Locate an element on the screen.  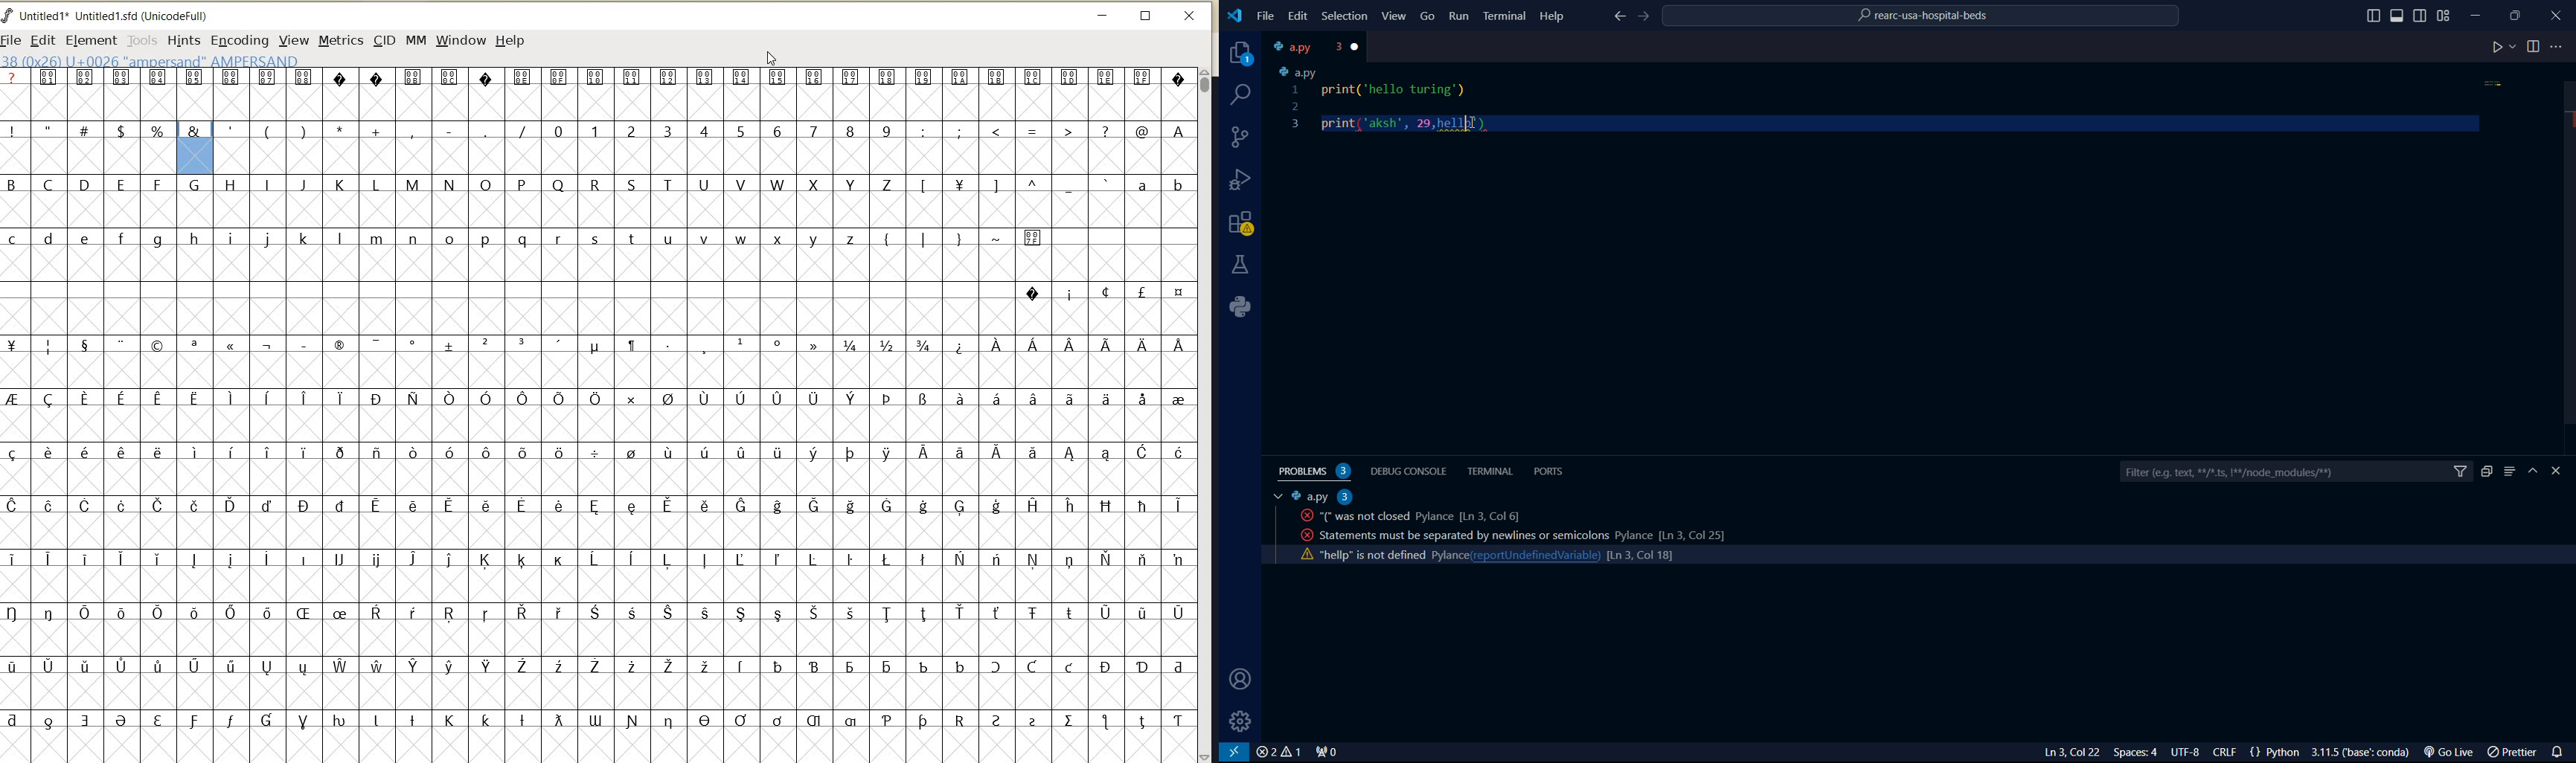
foward is located at coordinates (1646, 17).